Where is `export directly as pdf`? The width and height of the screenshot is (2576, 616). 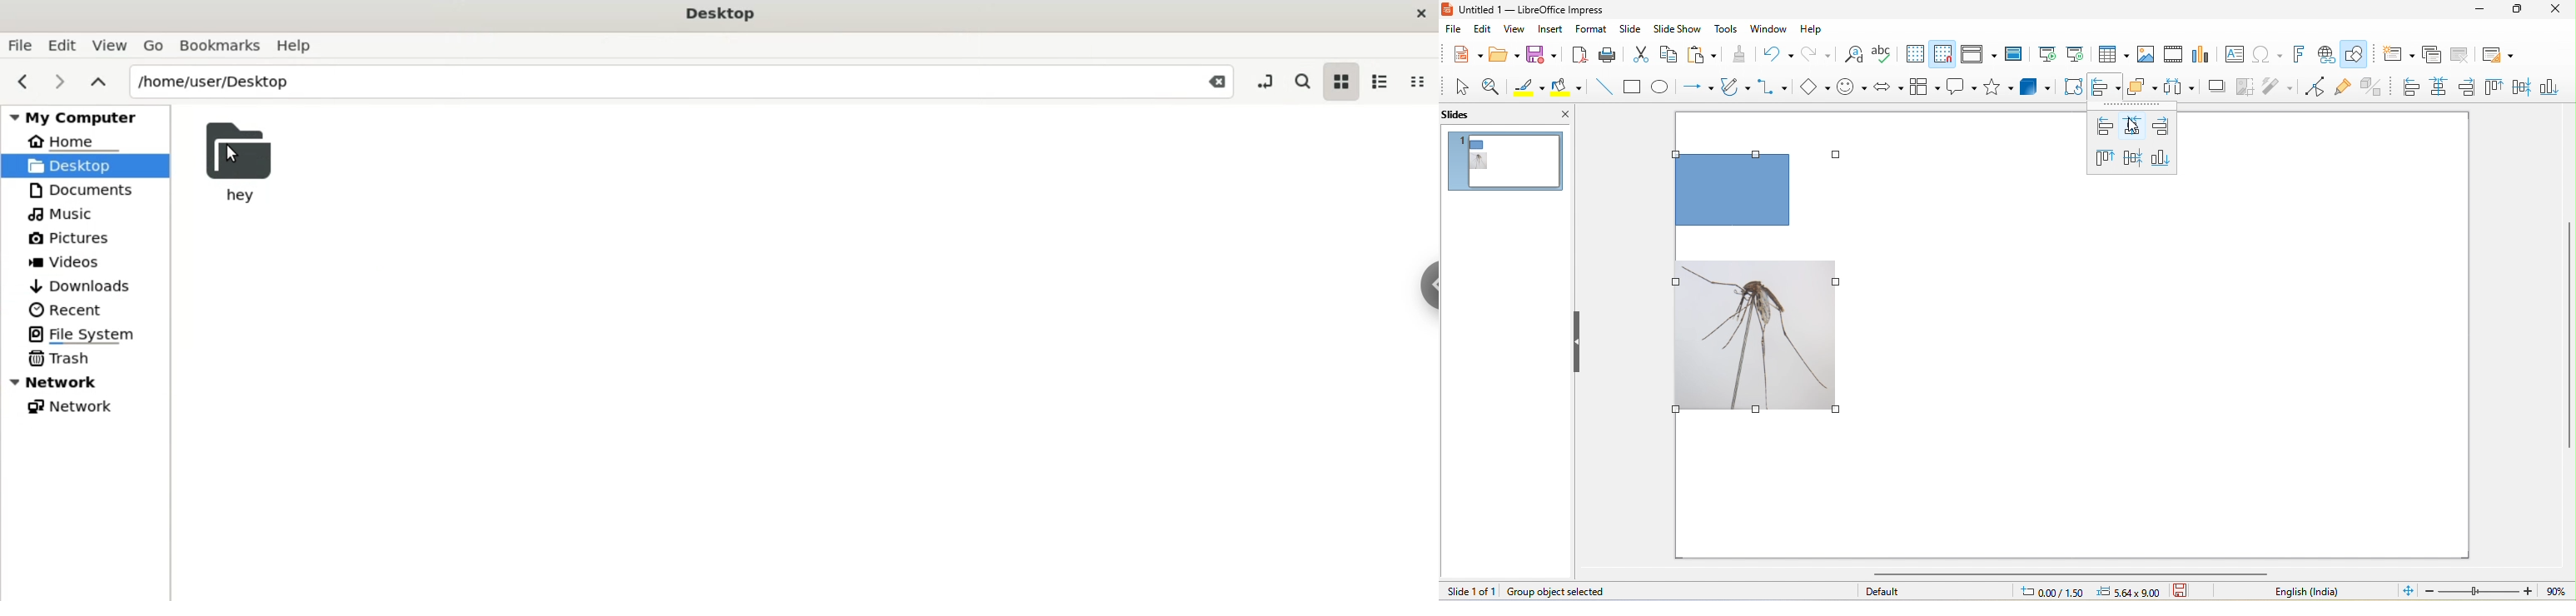 export directly as pdf is located at coordinates (1580, 56).